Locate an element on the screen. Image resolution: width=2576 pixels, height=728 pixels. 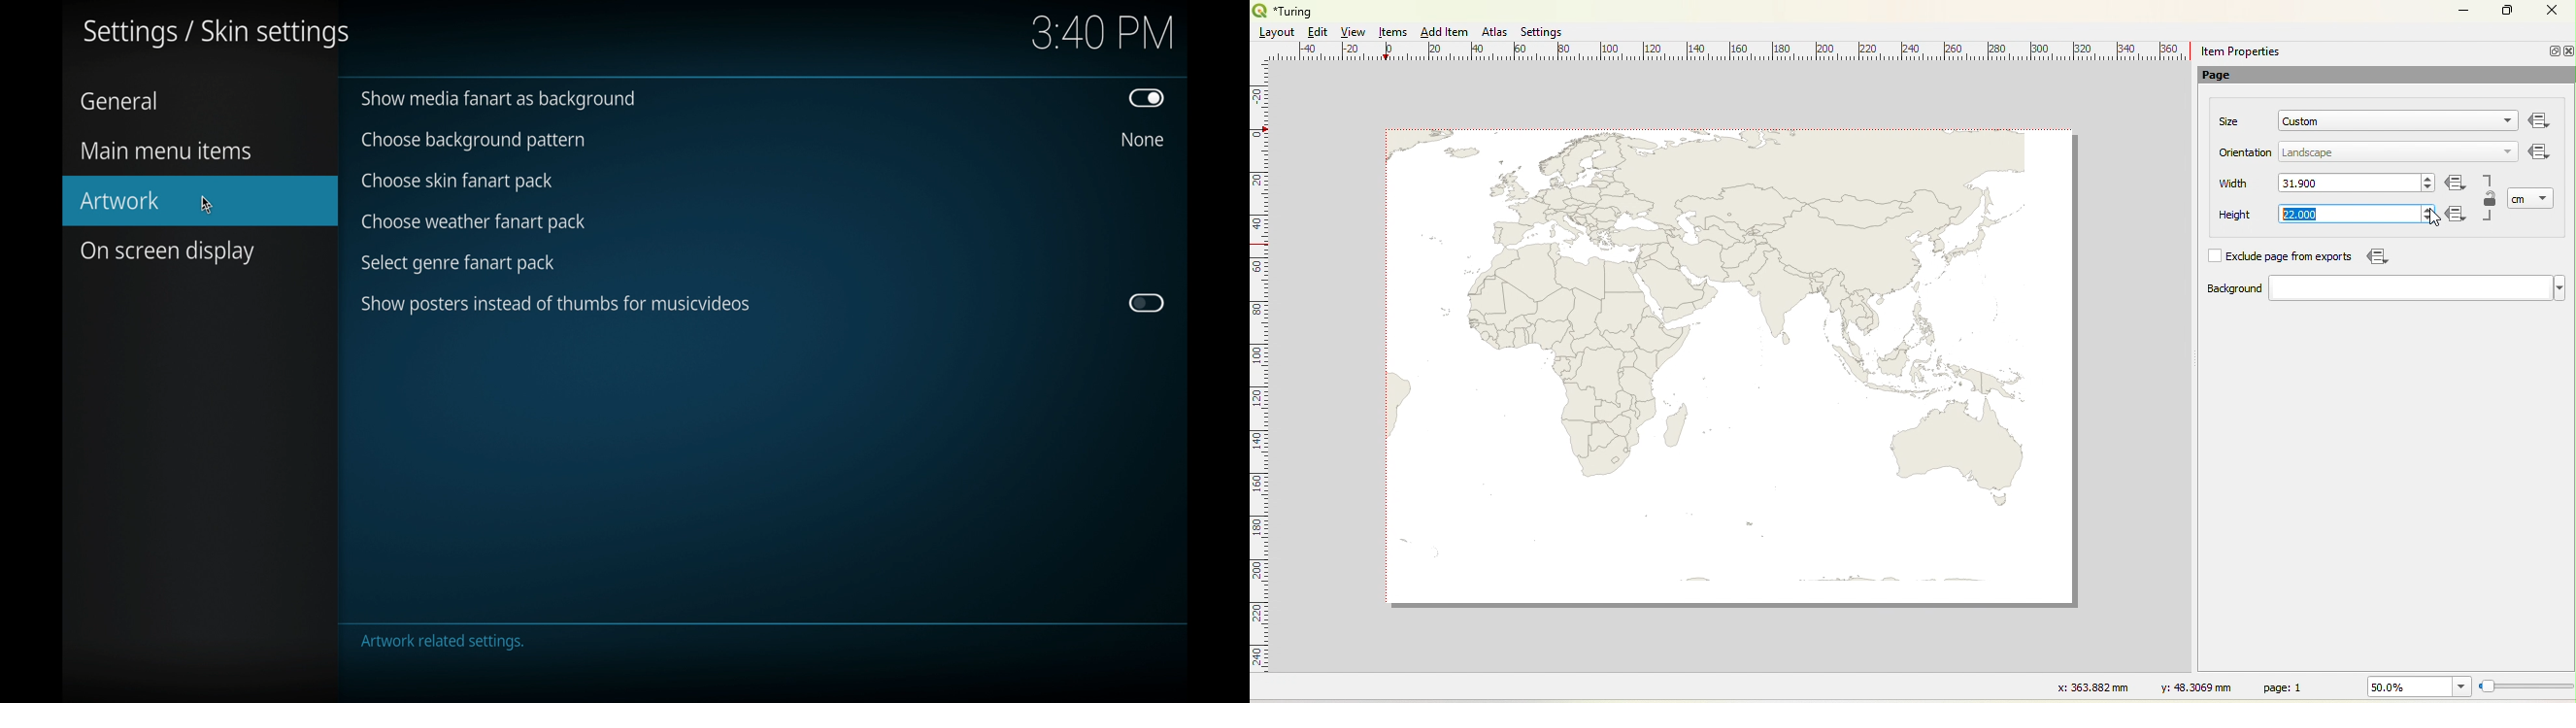
show media is located at coordinates (497, 100).